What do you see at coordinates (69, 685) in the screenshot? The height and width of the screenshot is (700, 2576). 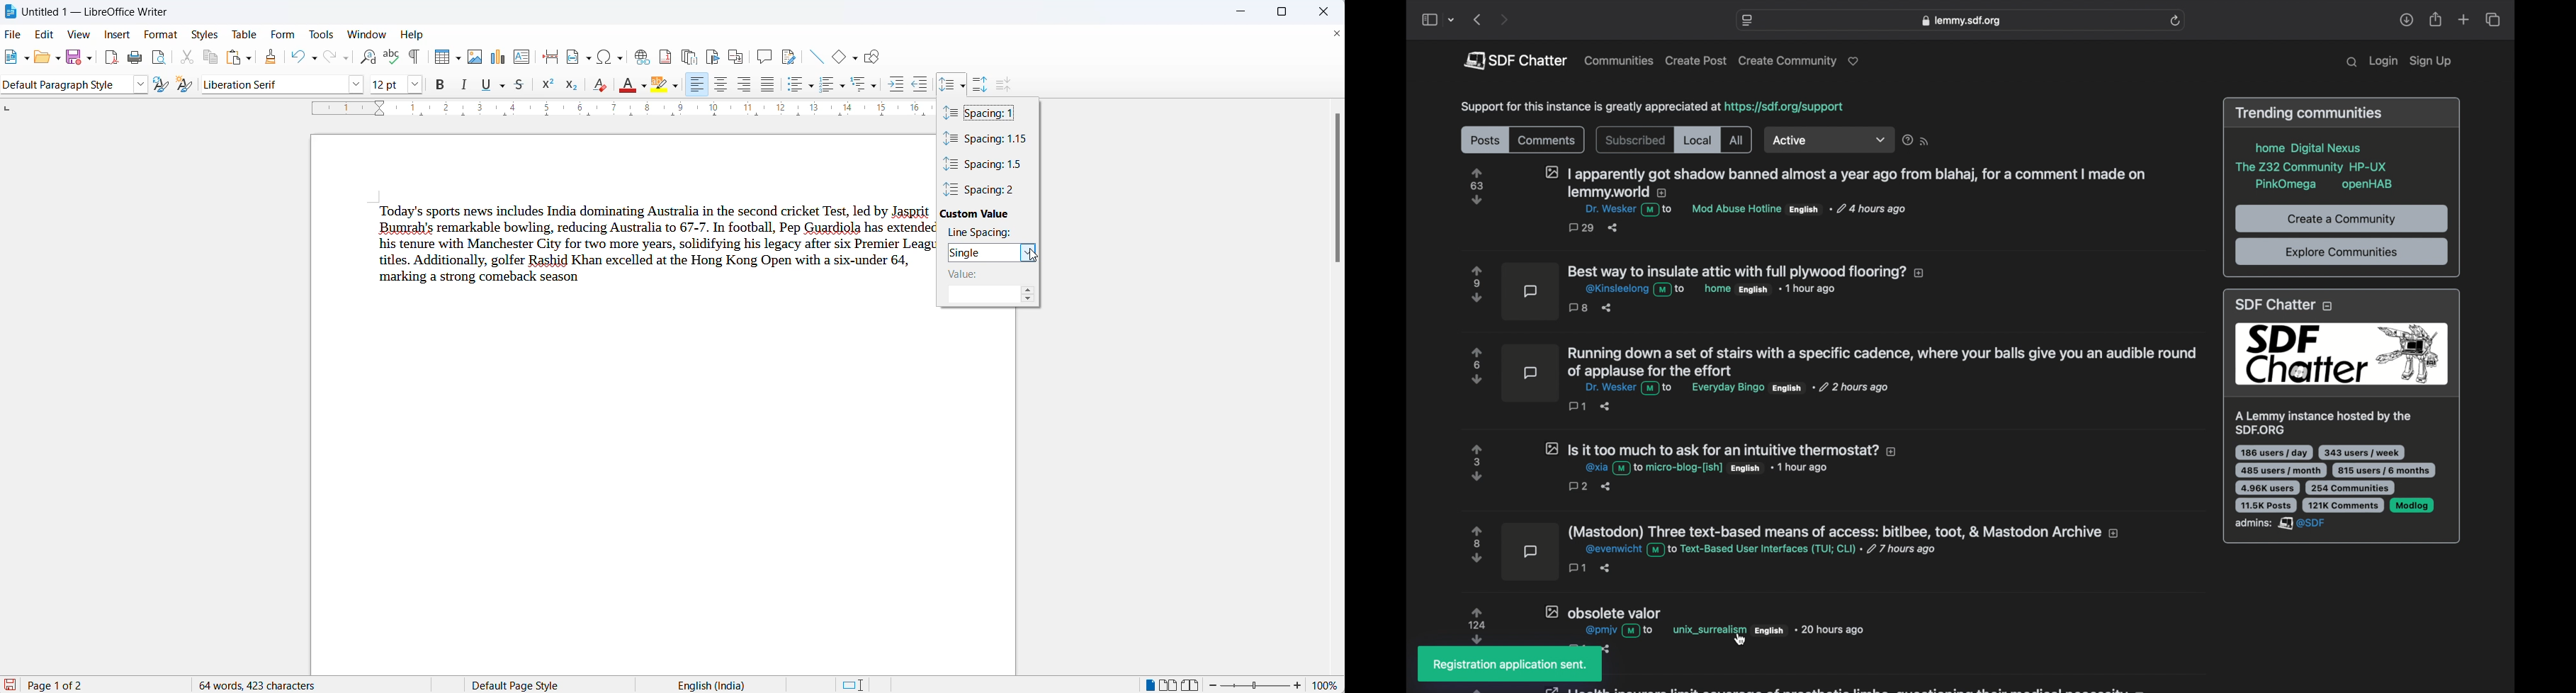 I see `current page` at bounding box center [69, 685].